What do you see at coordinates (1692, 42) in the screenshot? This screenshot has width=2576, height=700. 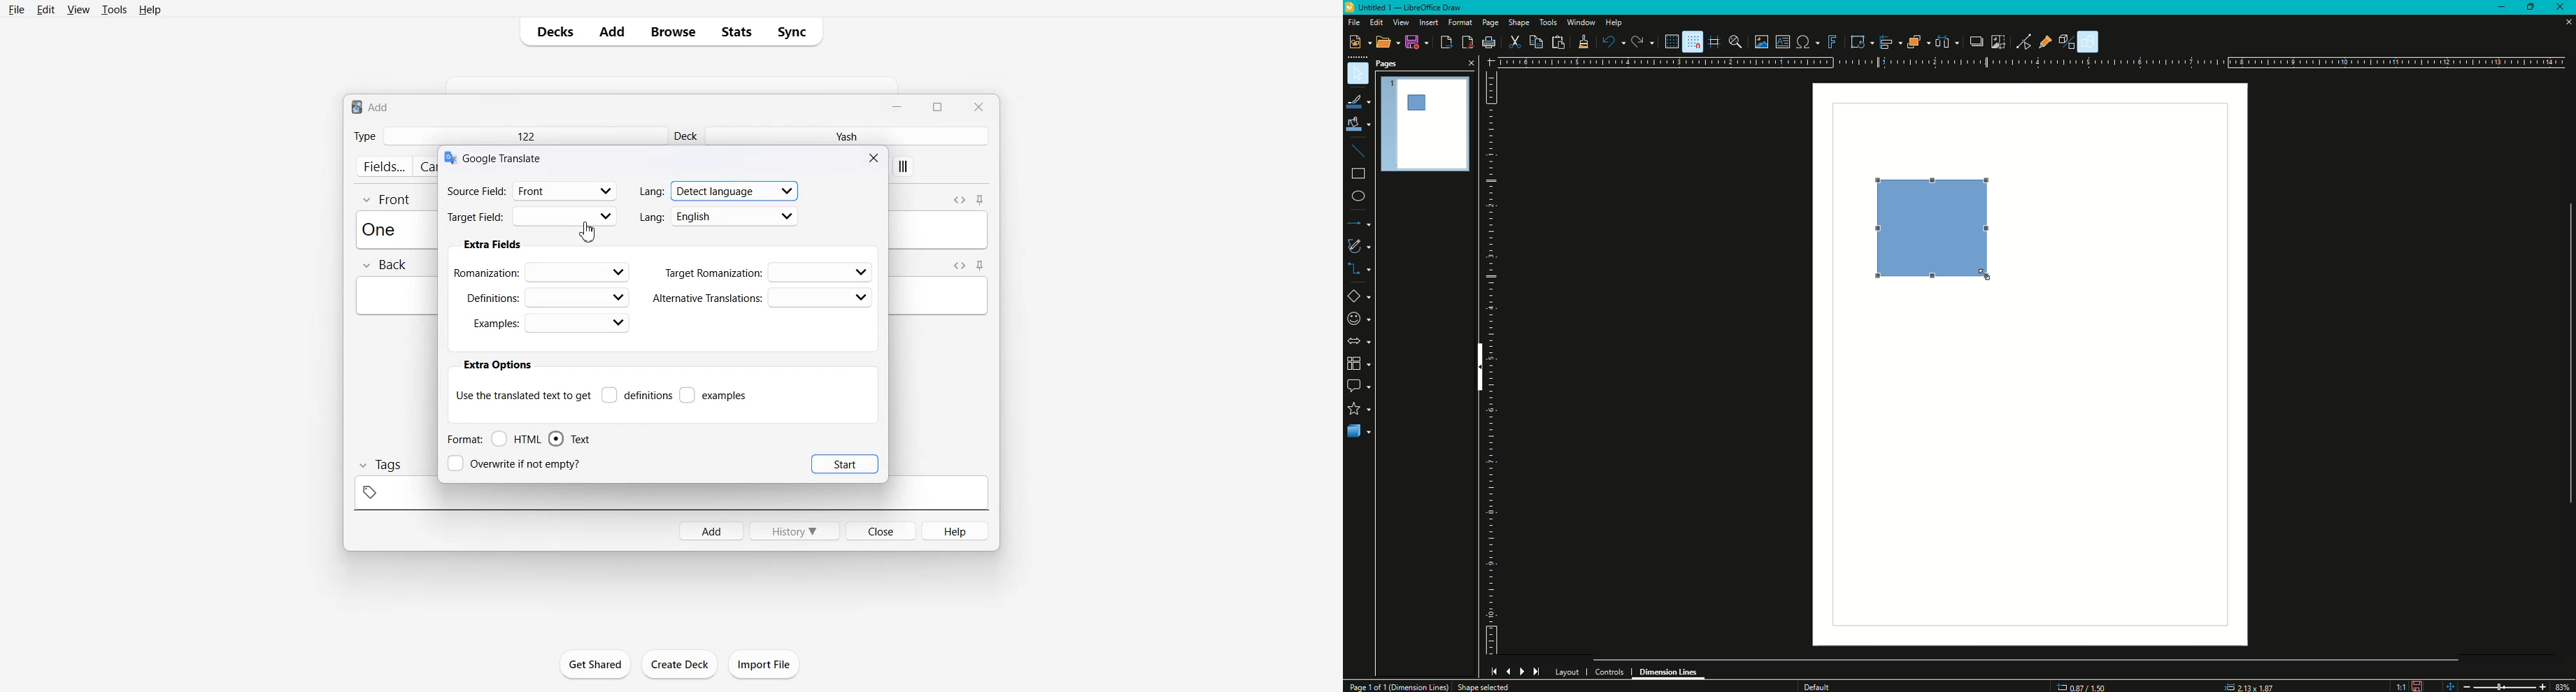 I see `Snap to Grid` at bounding box center [1692, 42].